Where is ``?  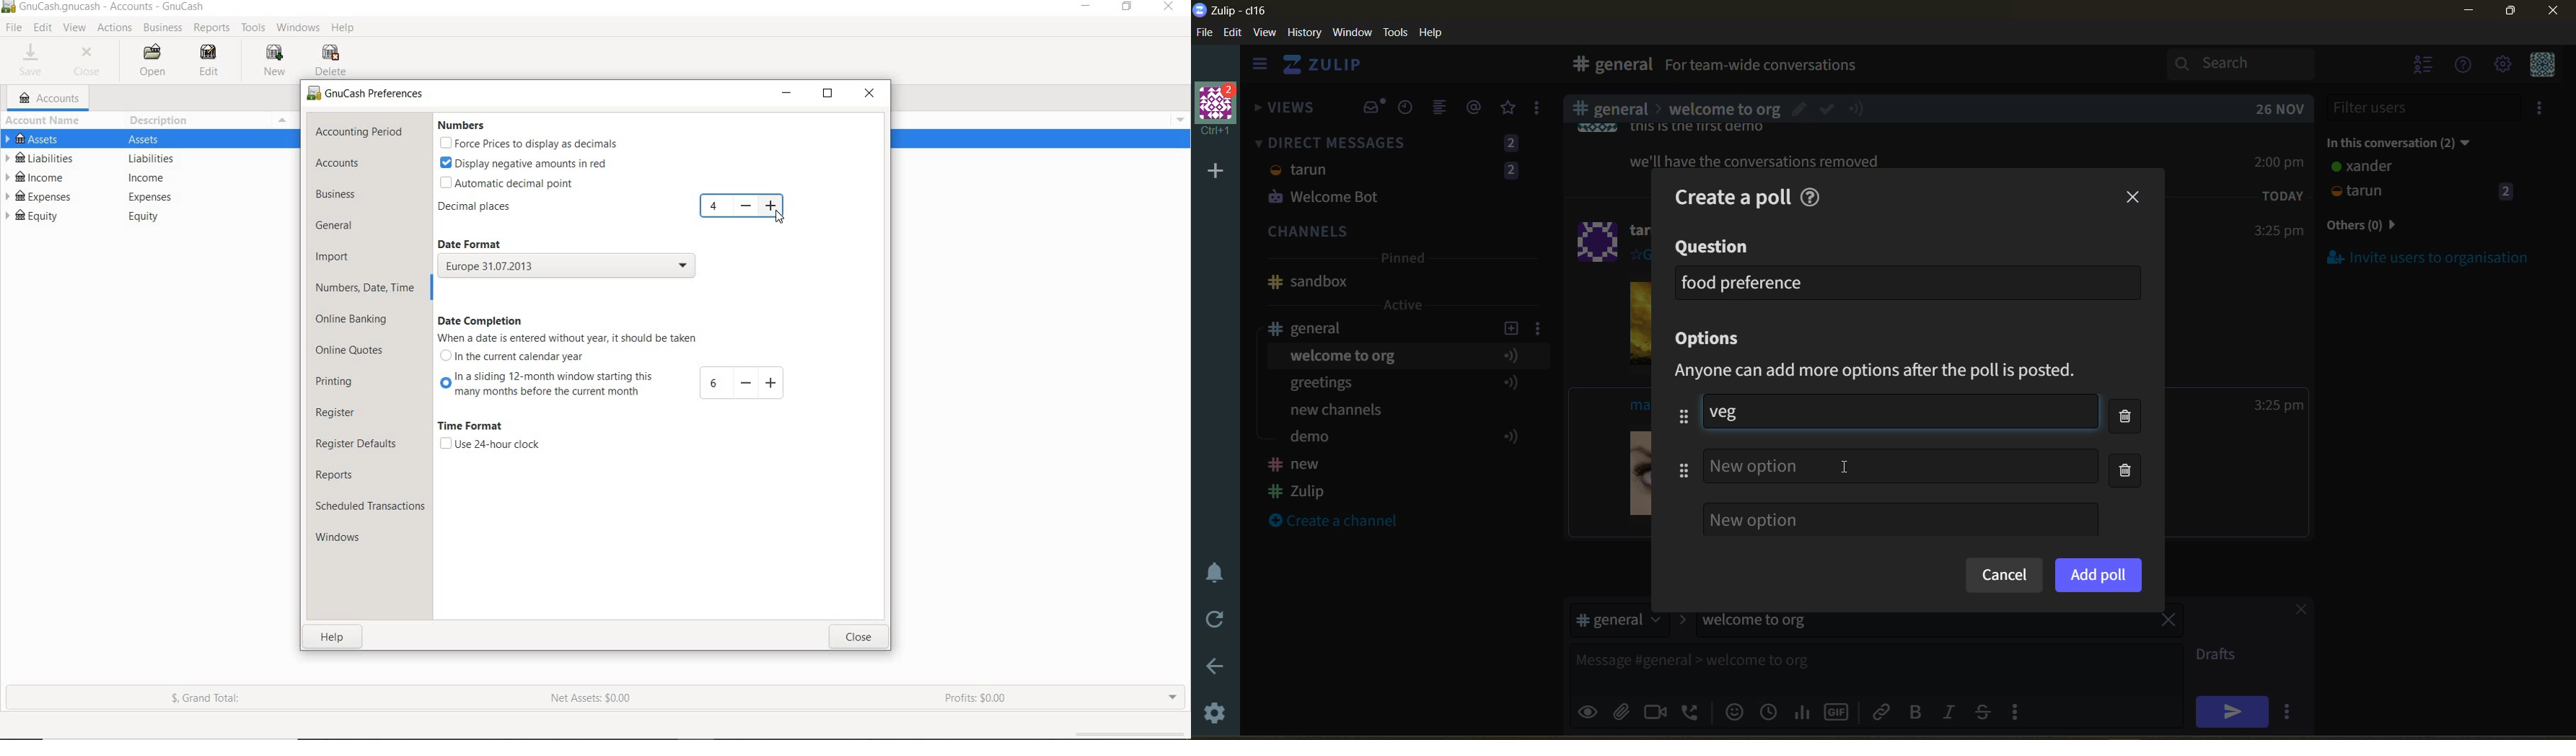
 is located at coordinates (1723, 107).